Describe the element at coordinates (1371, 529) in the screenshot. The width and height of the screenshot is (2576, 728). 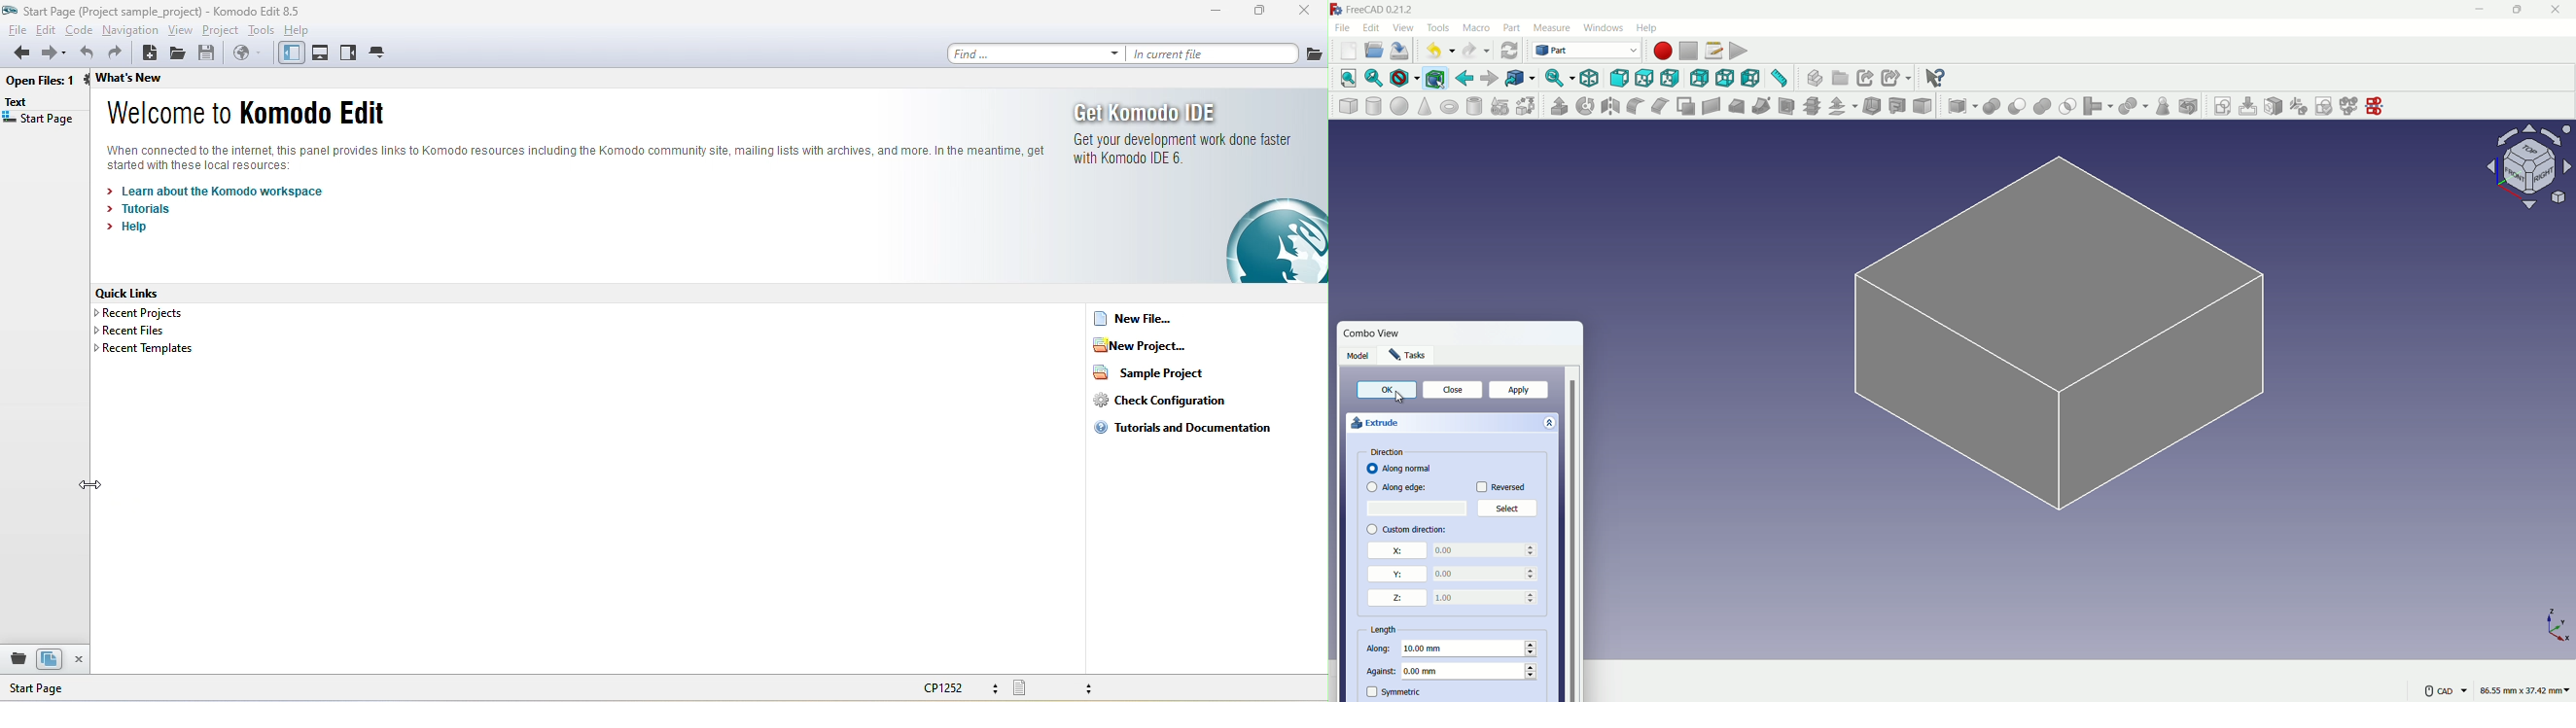
I see `checkbox` at that location.